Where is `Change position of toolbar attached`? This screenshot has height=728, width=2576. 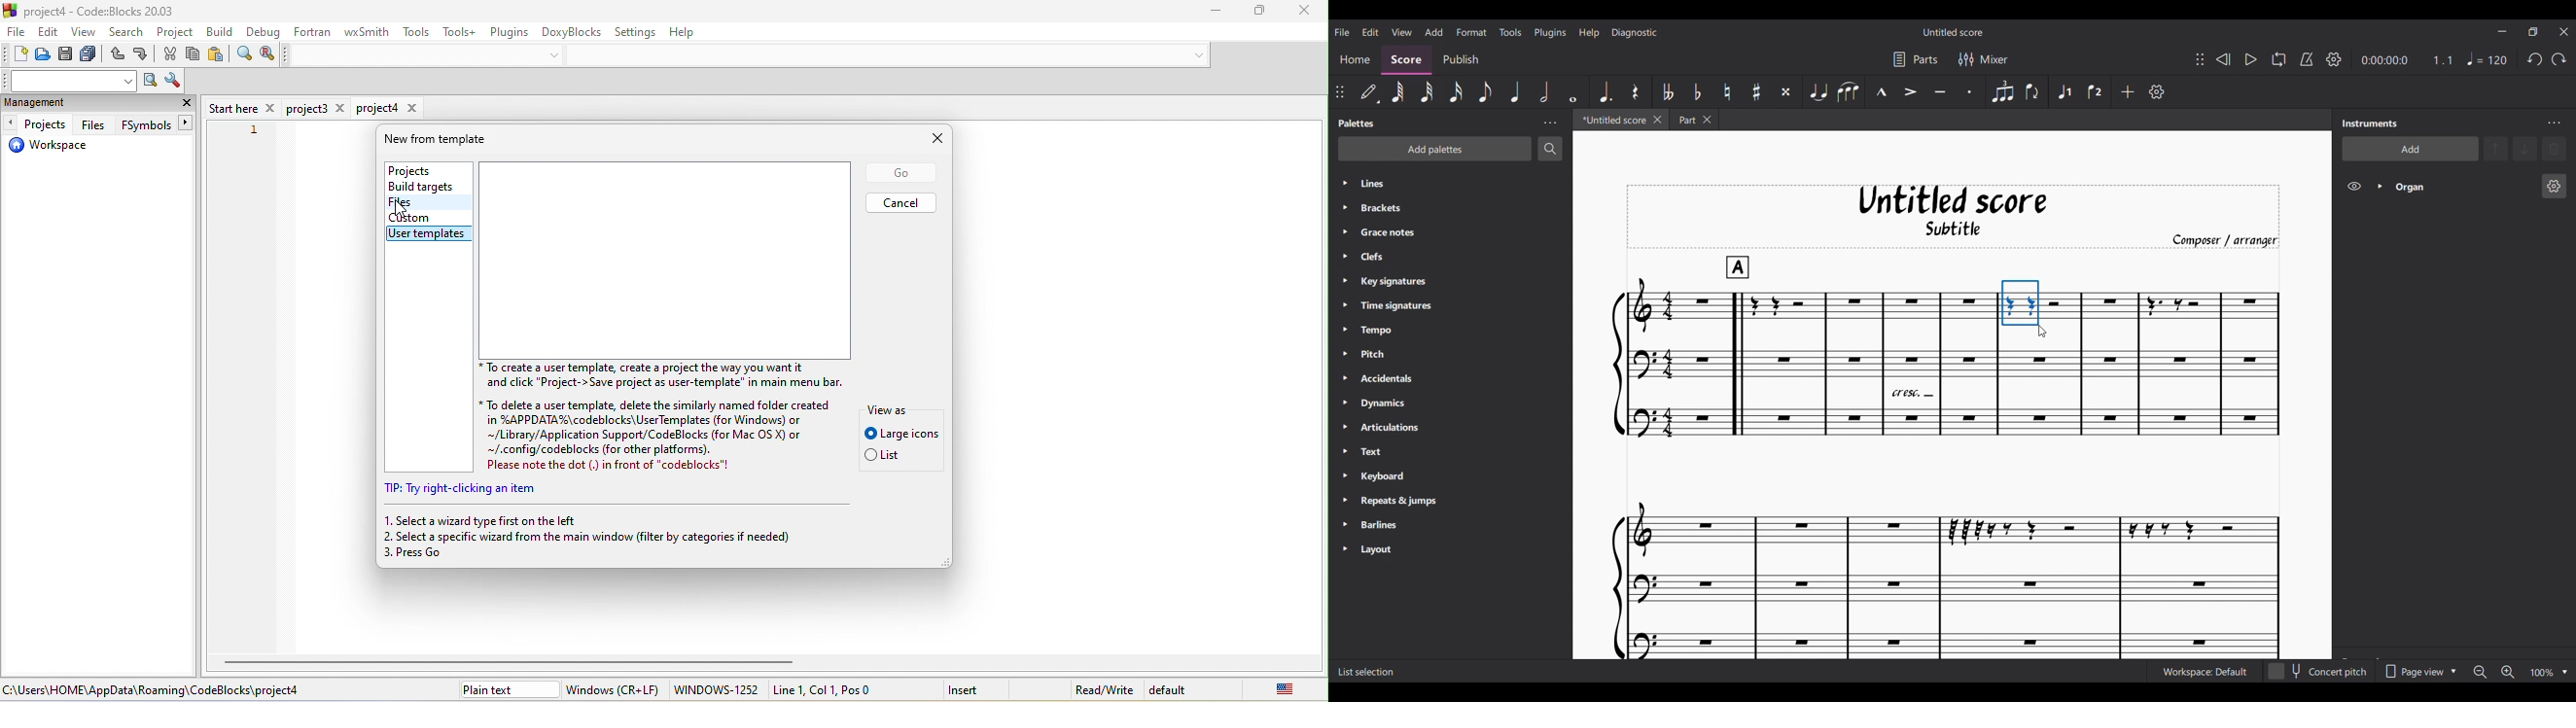
Change position of toolbar attached is located at coordinates (1340, 92).